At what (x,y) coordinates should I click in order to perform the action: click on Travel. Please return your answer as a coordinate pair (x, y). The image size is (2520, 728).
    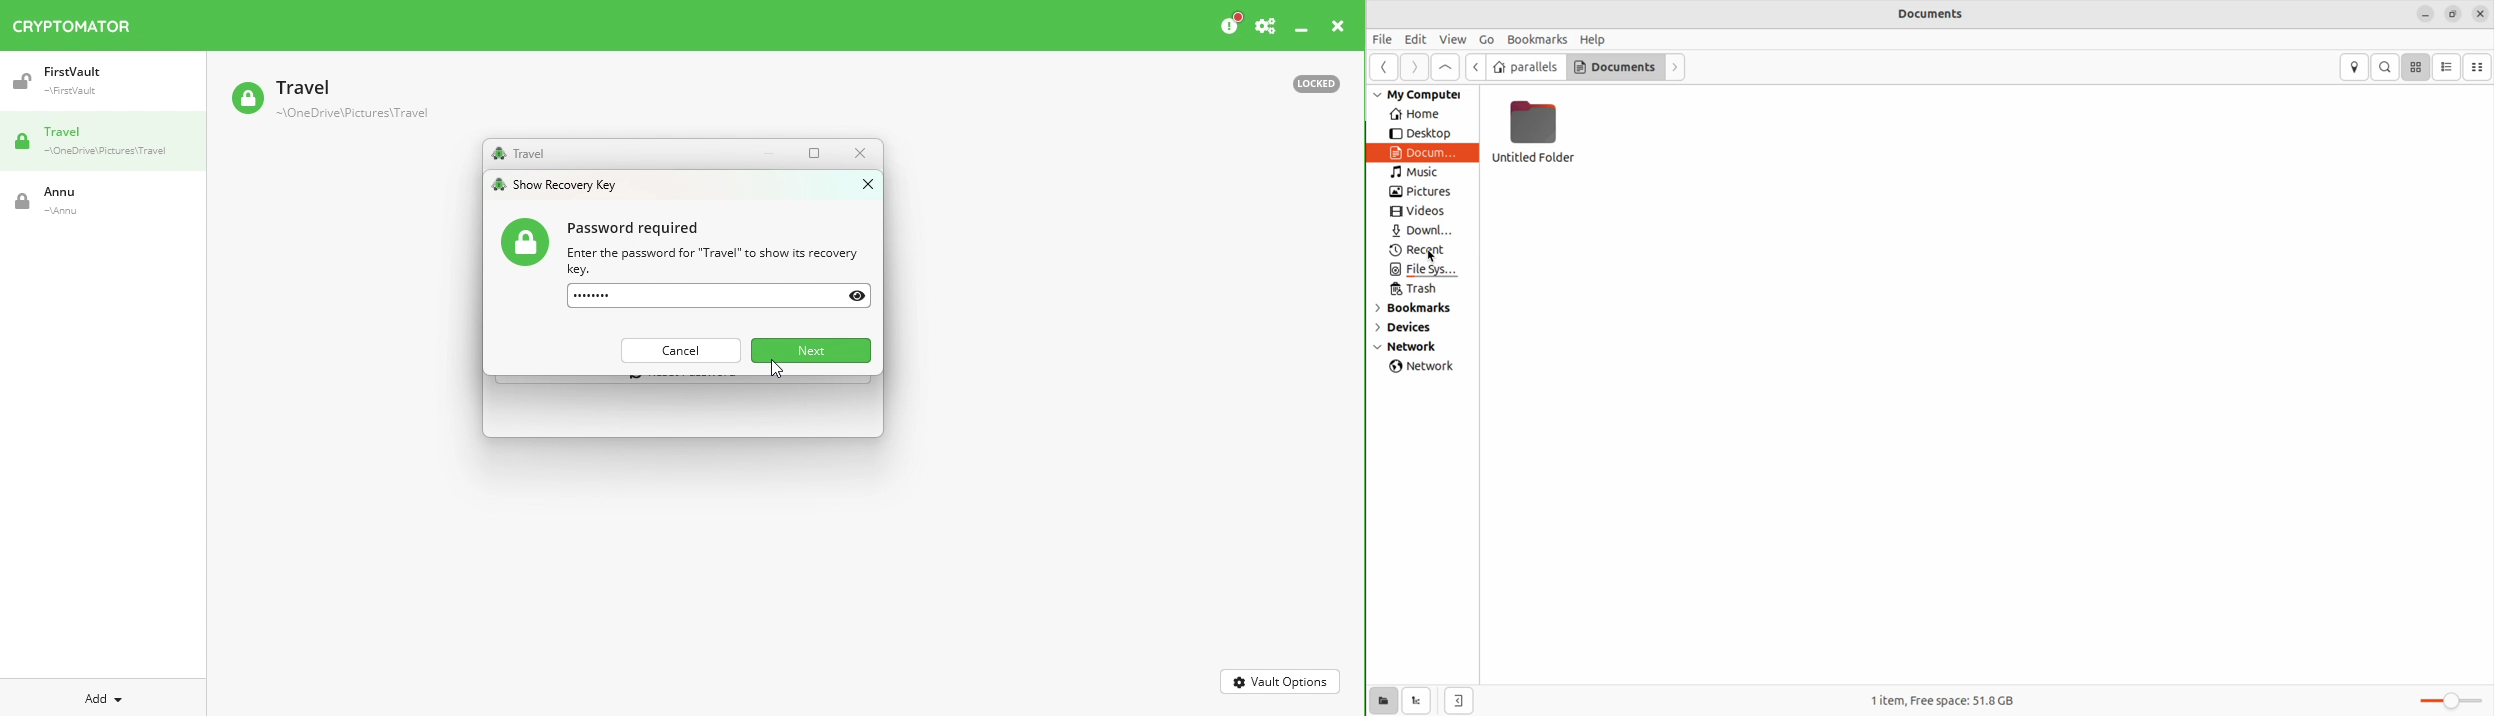
    Looking at the image, I should click on (518, 154).